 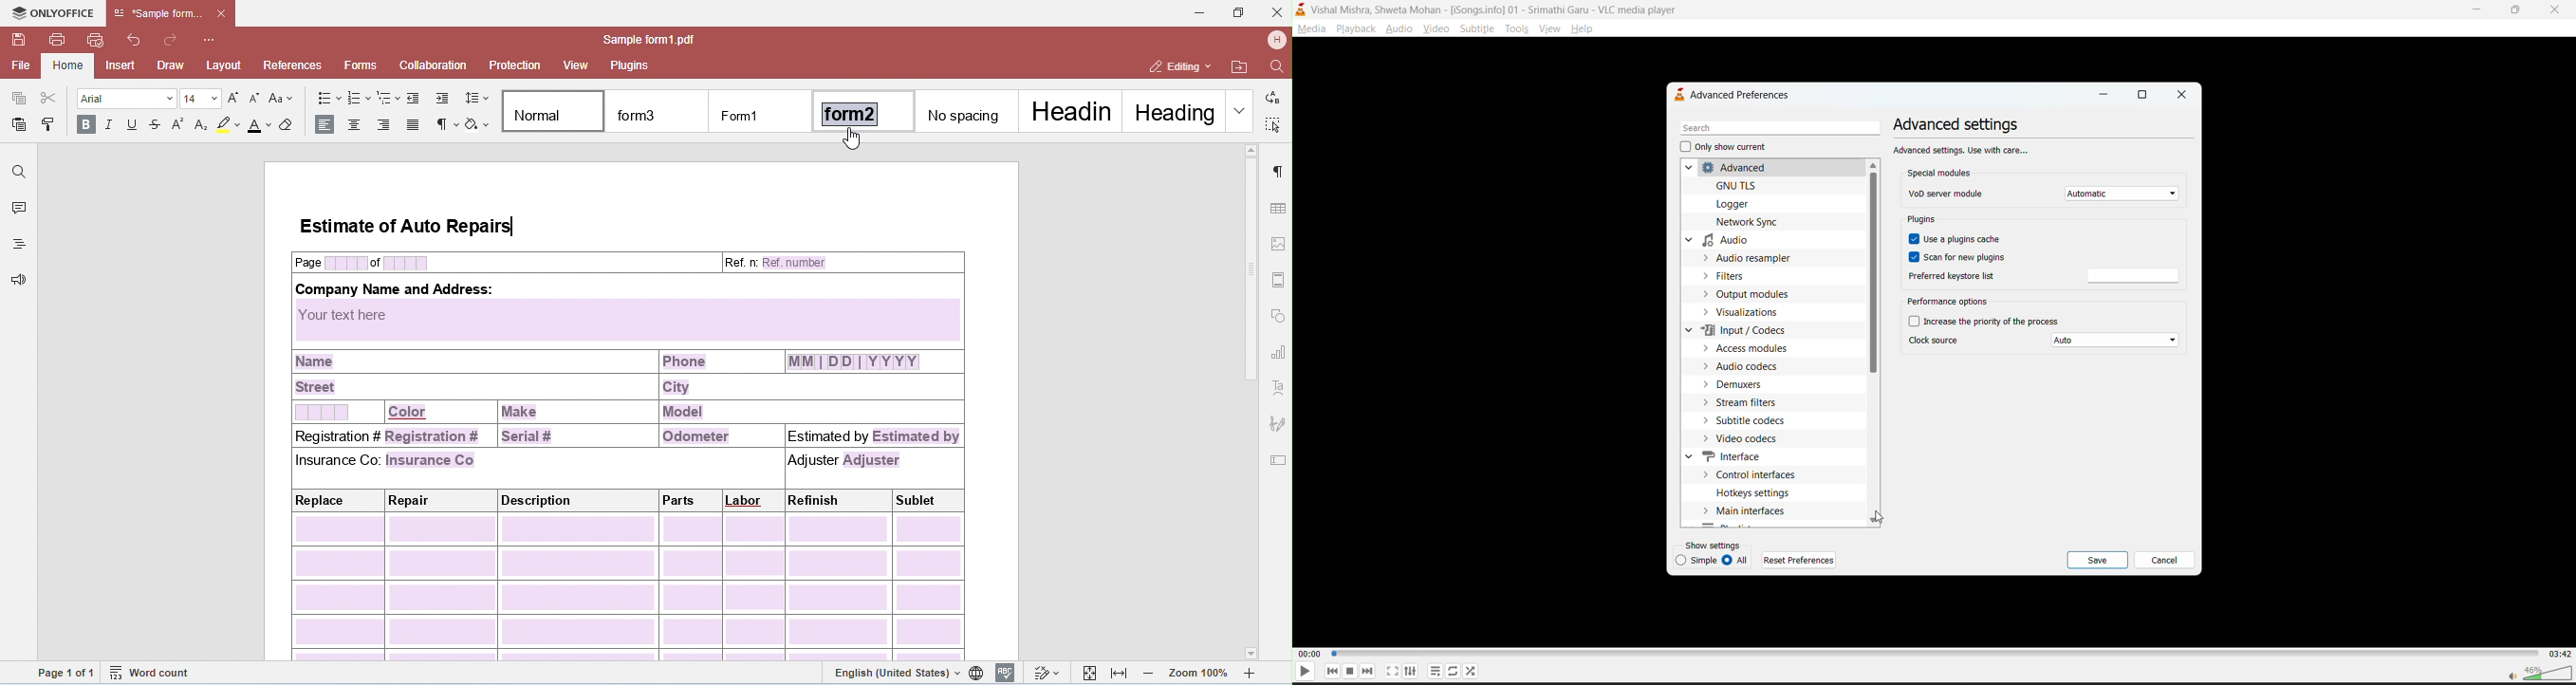 I want to click on logger, so click(x=1740, y=204).